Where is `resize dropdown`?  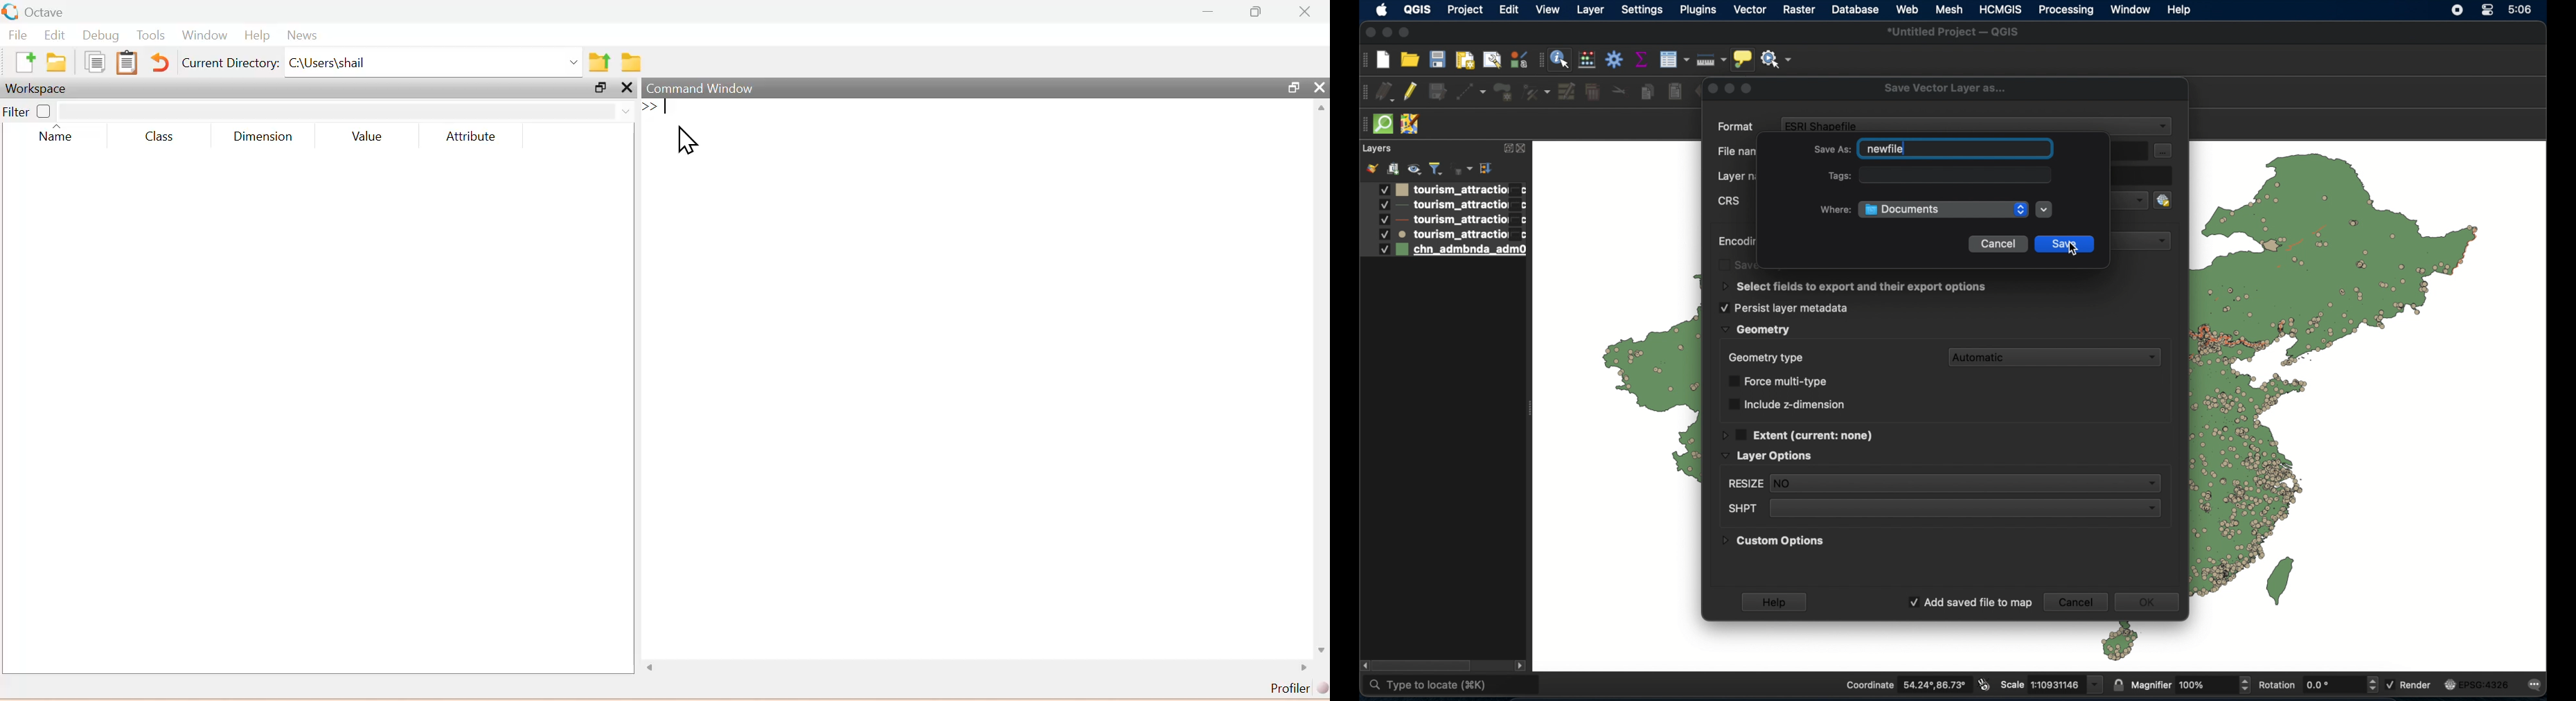 resize dropdown is located at coordinates (1942, 484).